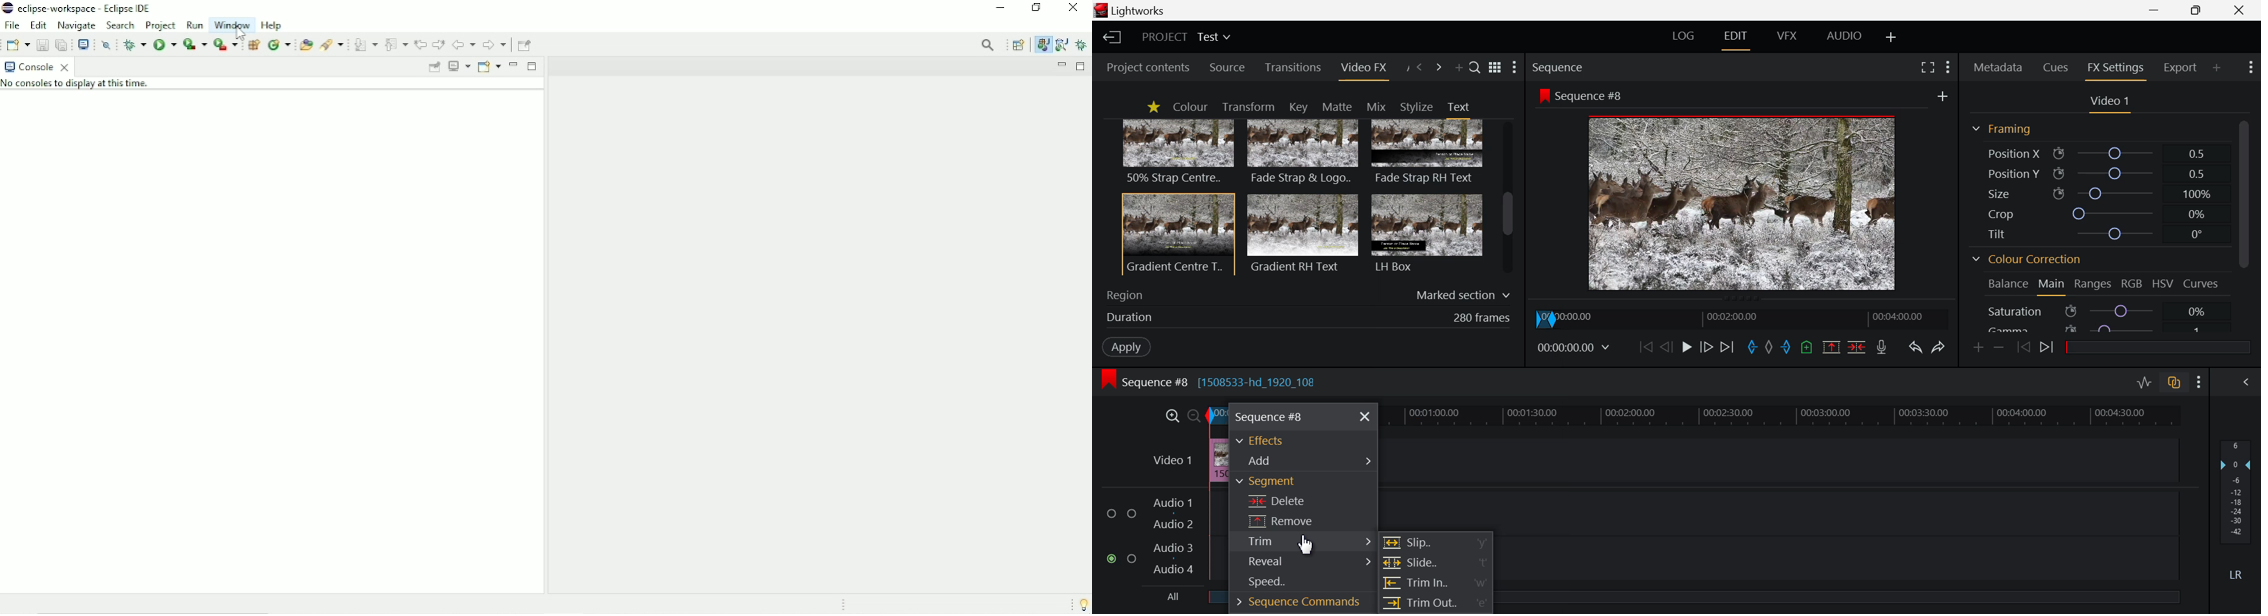 Image resolution: width=2268 pixels, height=616 pixels. Describe the element at coordinates (2098, 214) in the screenshot. I see `Crop` at that location.